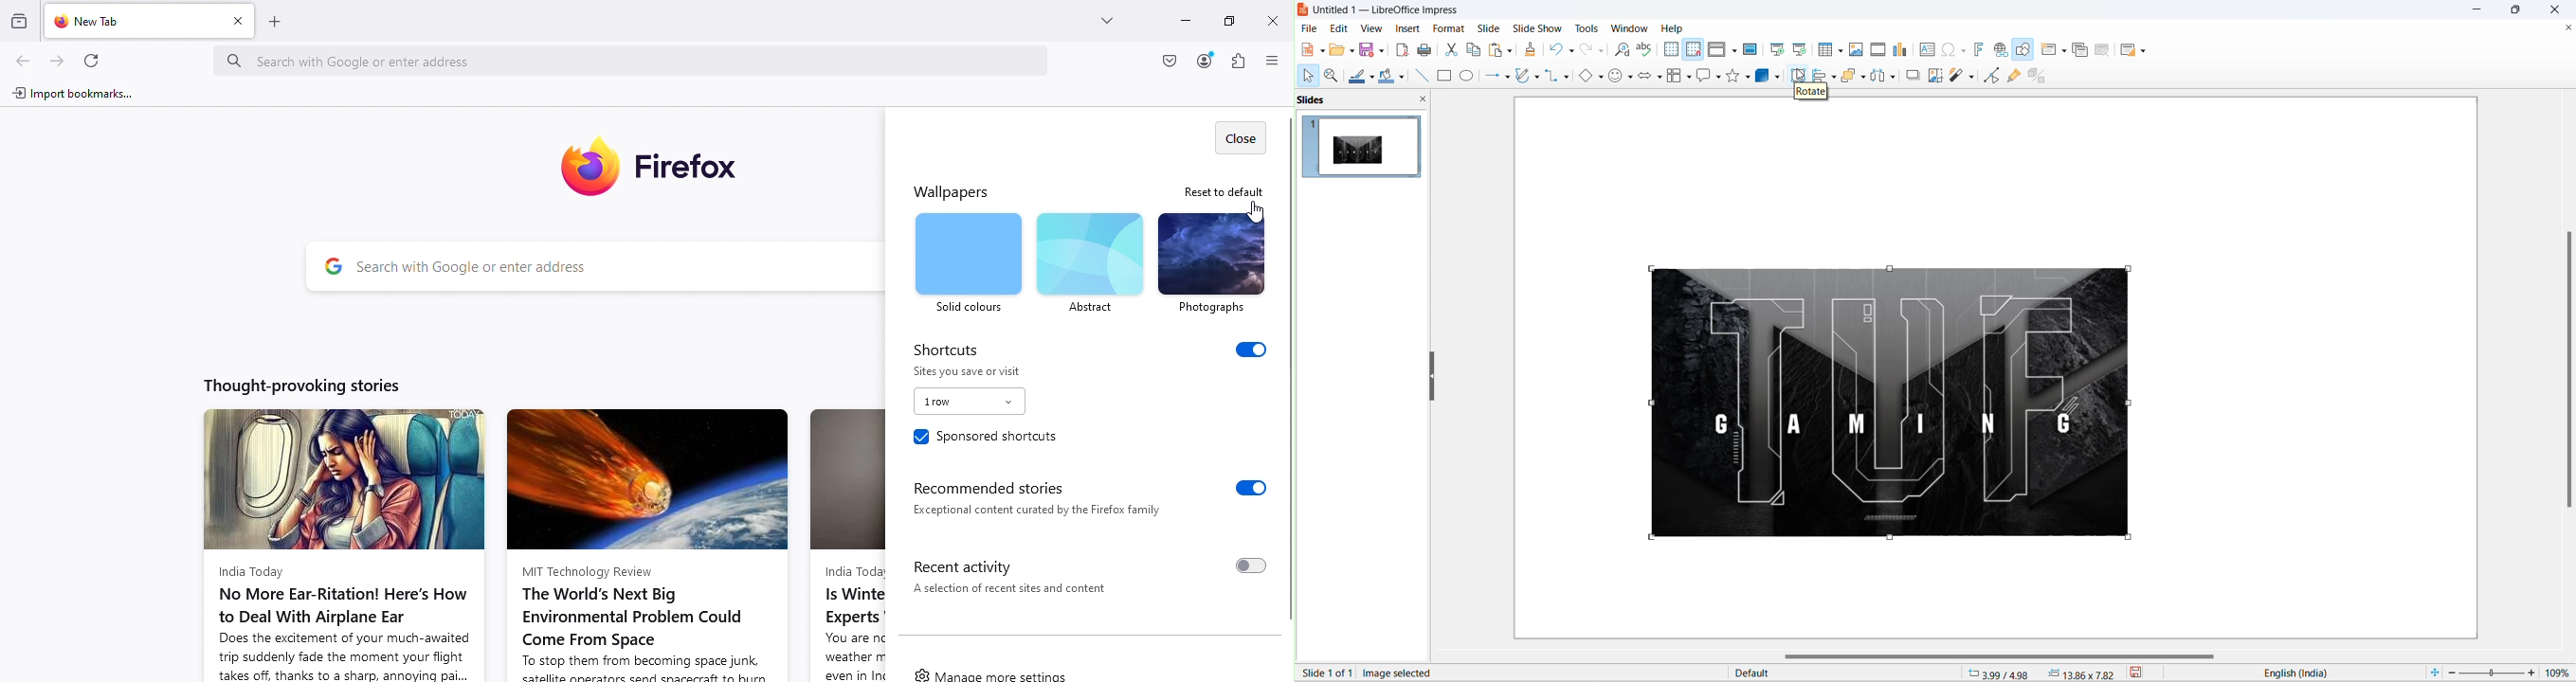 The height and width of the screenshot is (700, 2576). Describe the element at coordinates (1675, 77) in the screenshot. I see `flowchart` at that location.